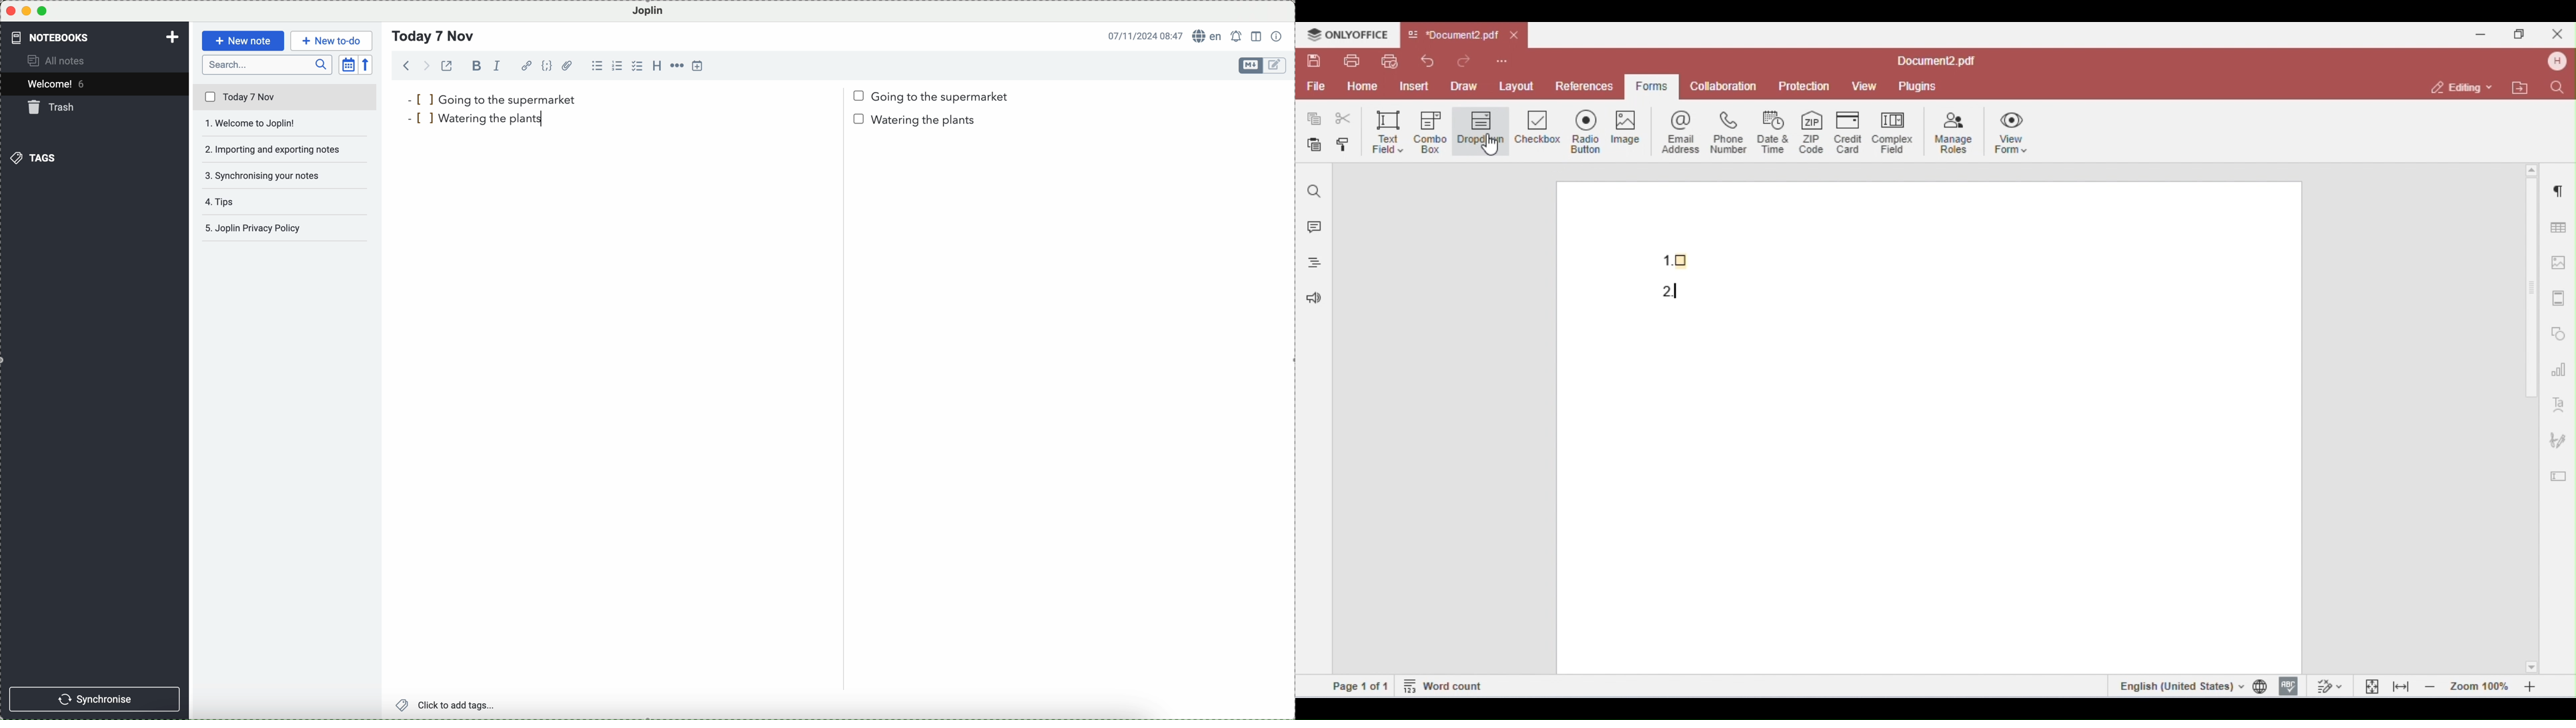 Image resolution: width=2576 pixels, height=728 pixels. I want to click on going to the supermarket check box, so click(934, 97).